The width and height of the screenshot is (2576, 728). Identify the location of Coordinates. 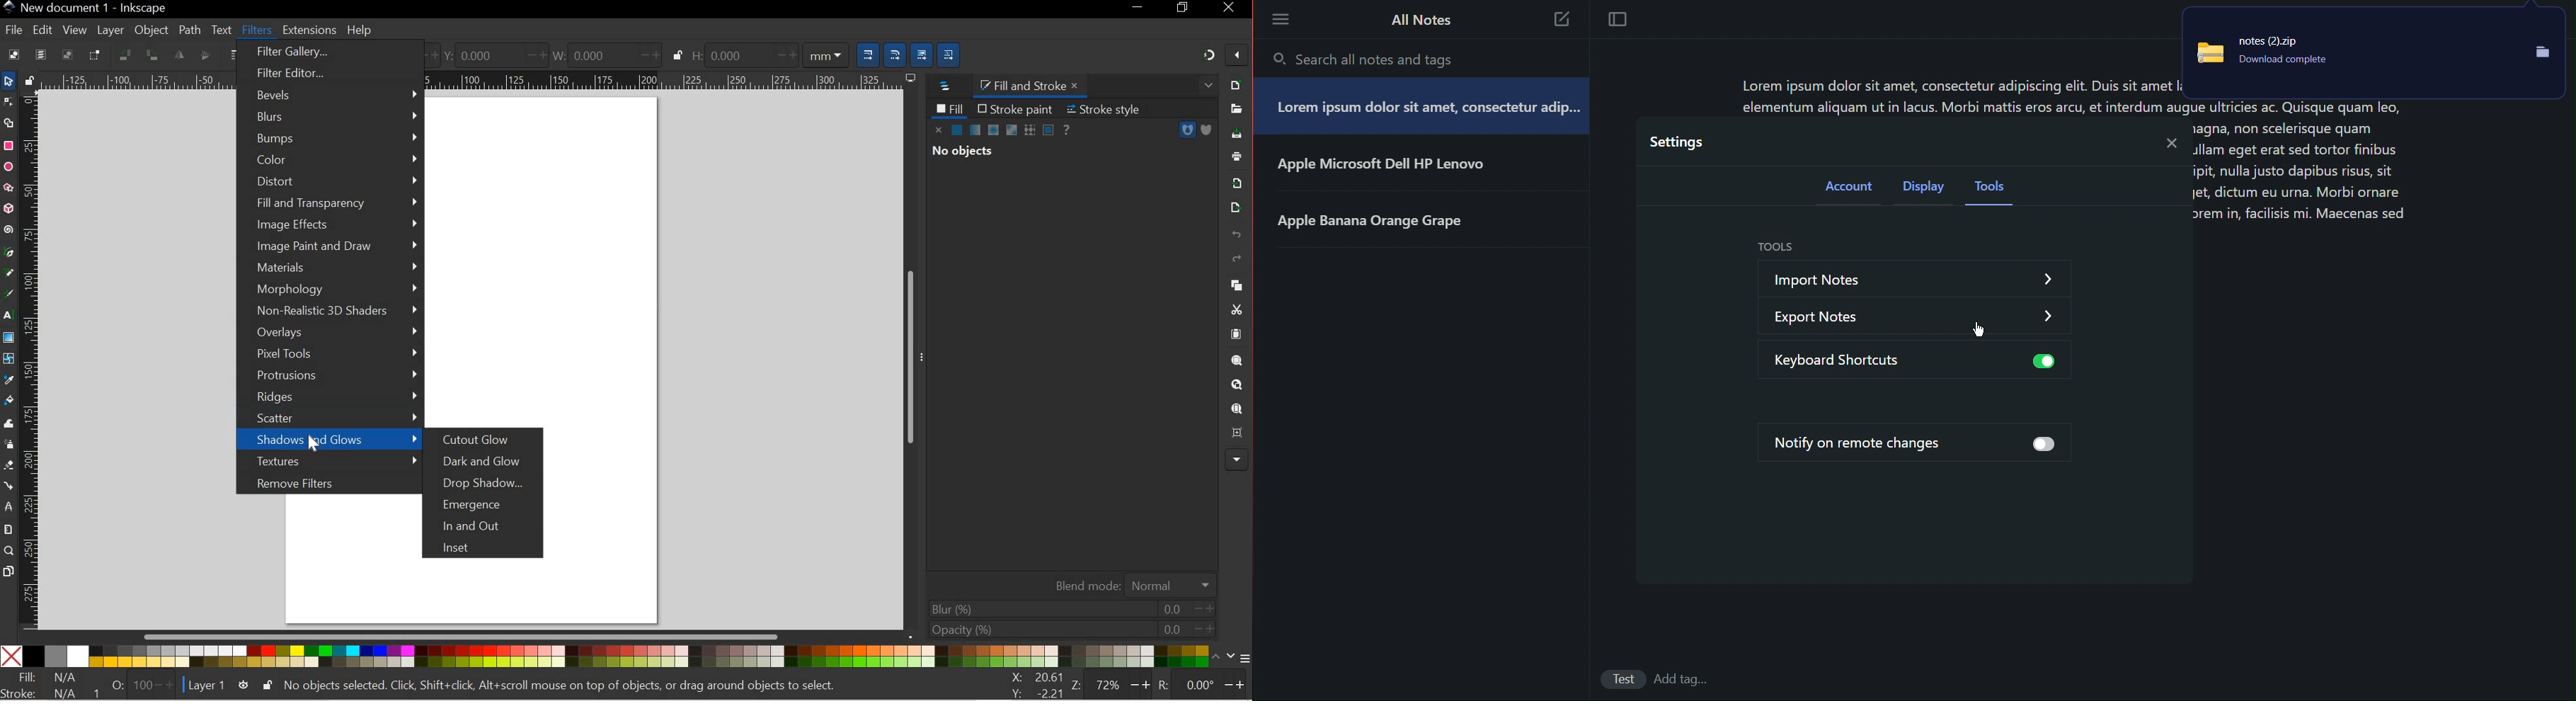
(1032, 685).